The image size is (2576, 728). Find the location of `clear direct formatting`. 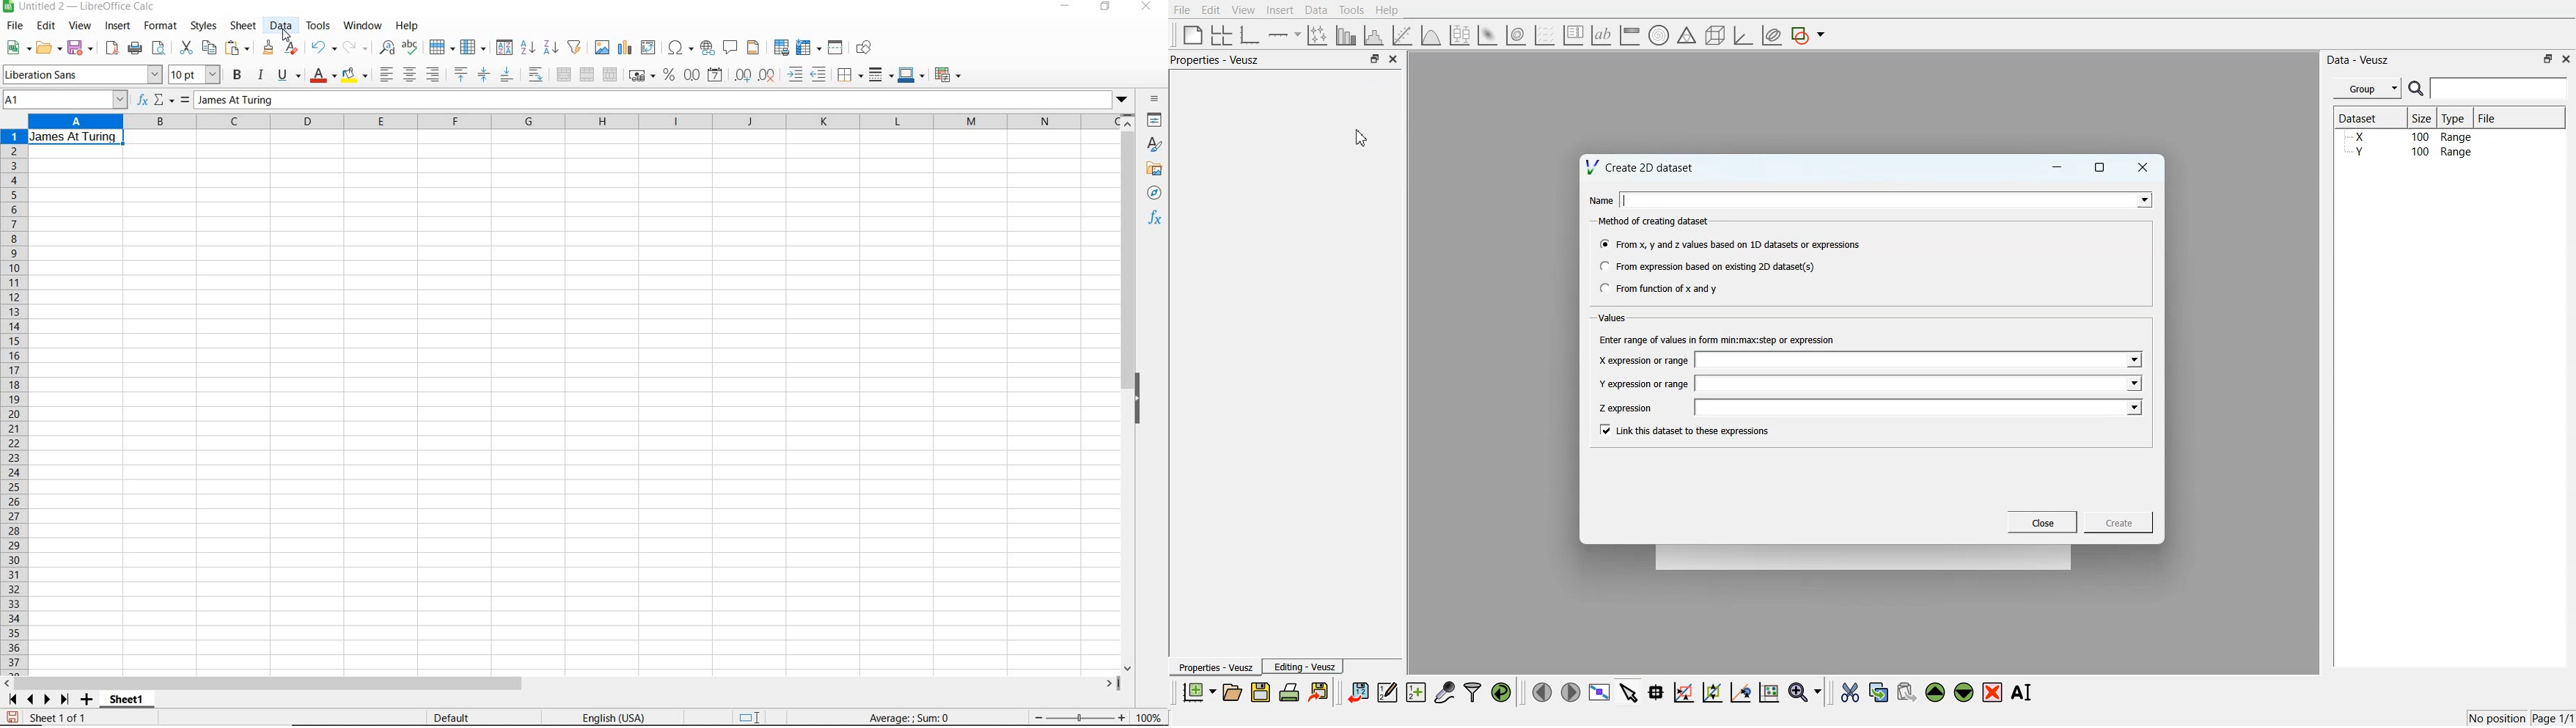

clear direct formatting is located at coordinates (292, 49).